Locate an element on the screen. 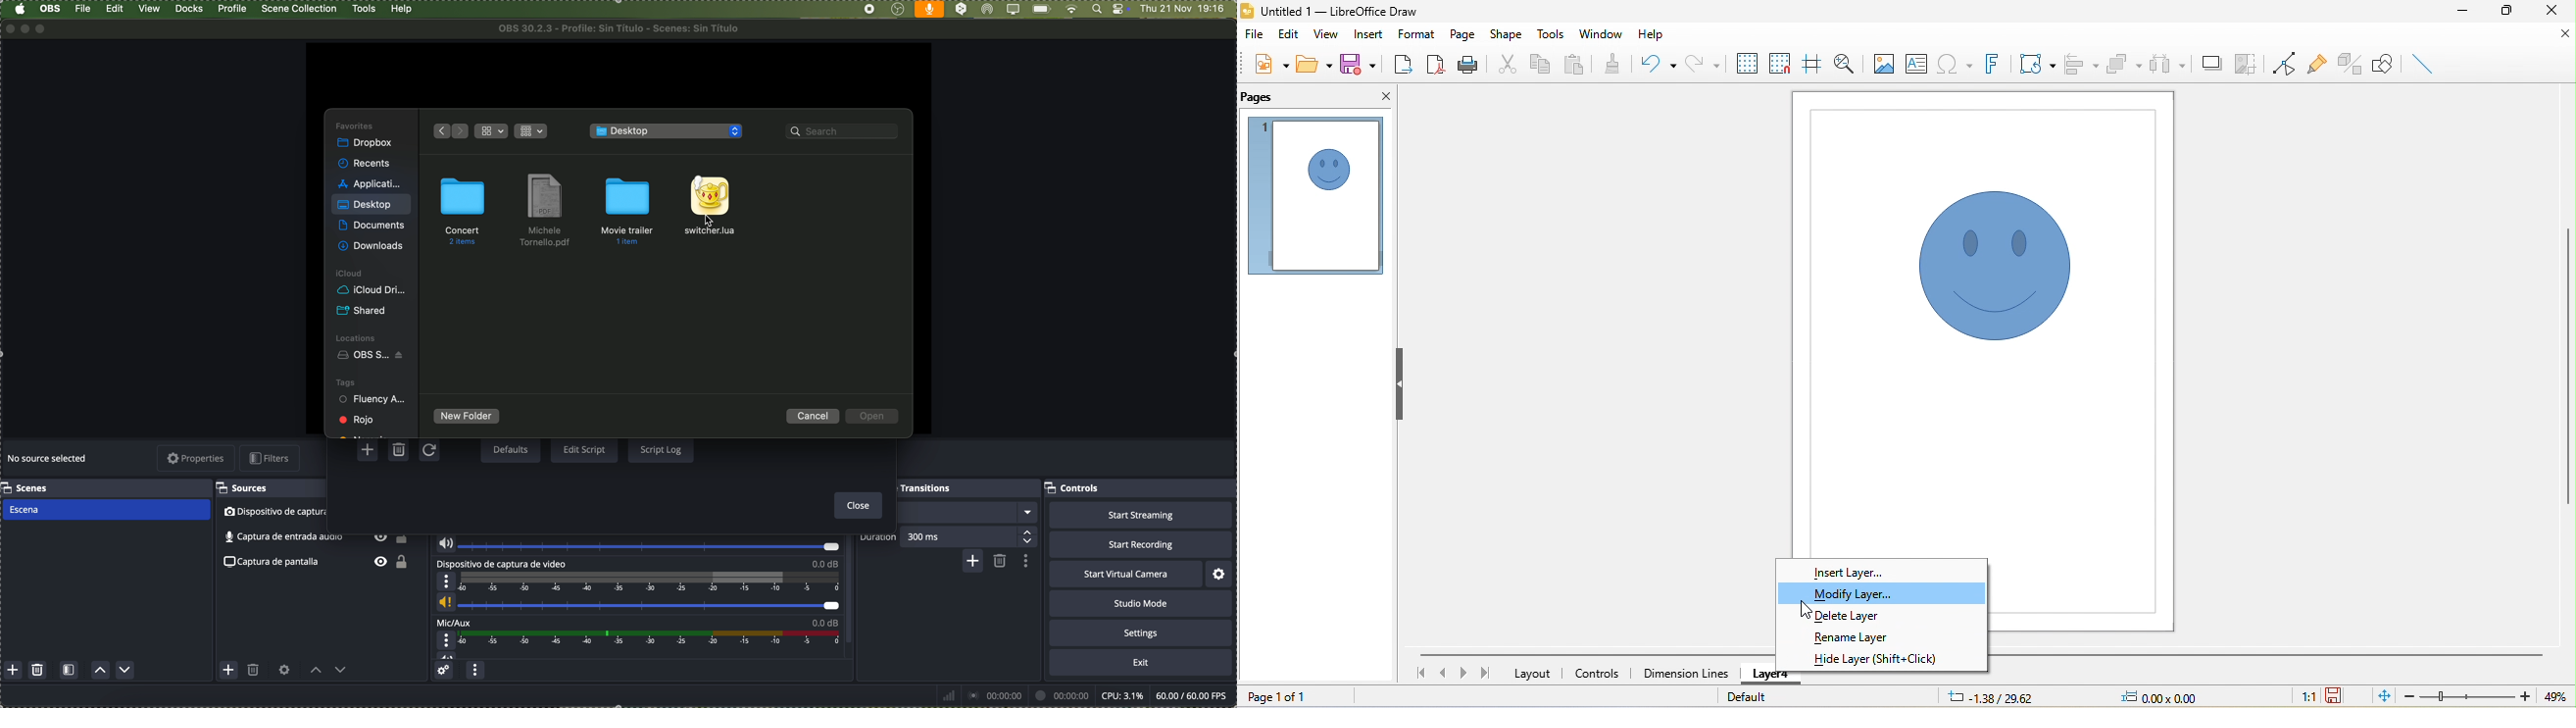 This screenshot has width=2576, height=728. cancel button is located at coordinates (813, 416).